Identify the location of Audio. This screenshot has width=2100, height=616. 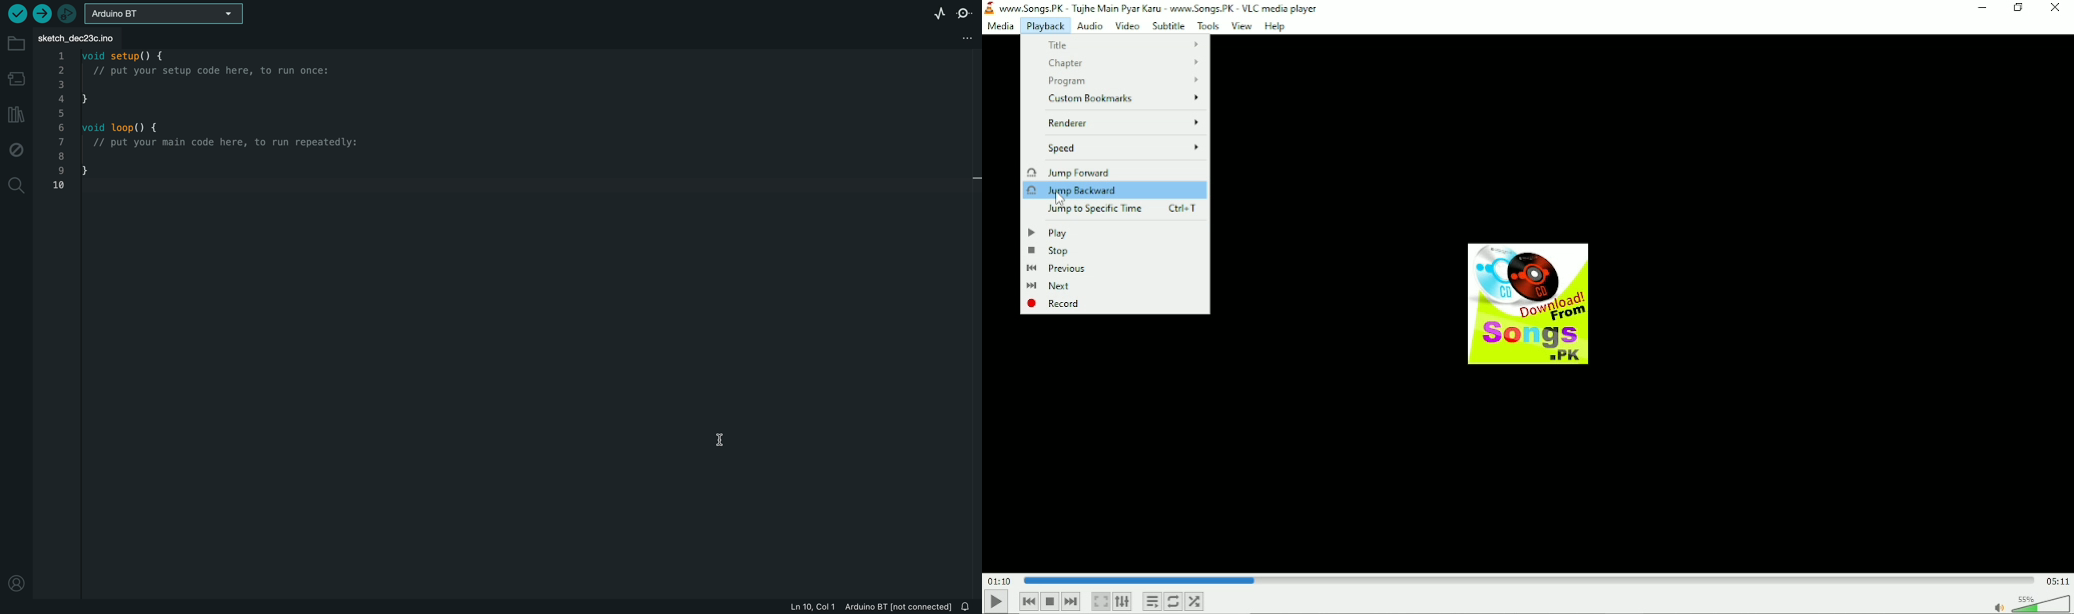
(1089, 26).